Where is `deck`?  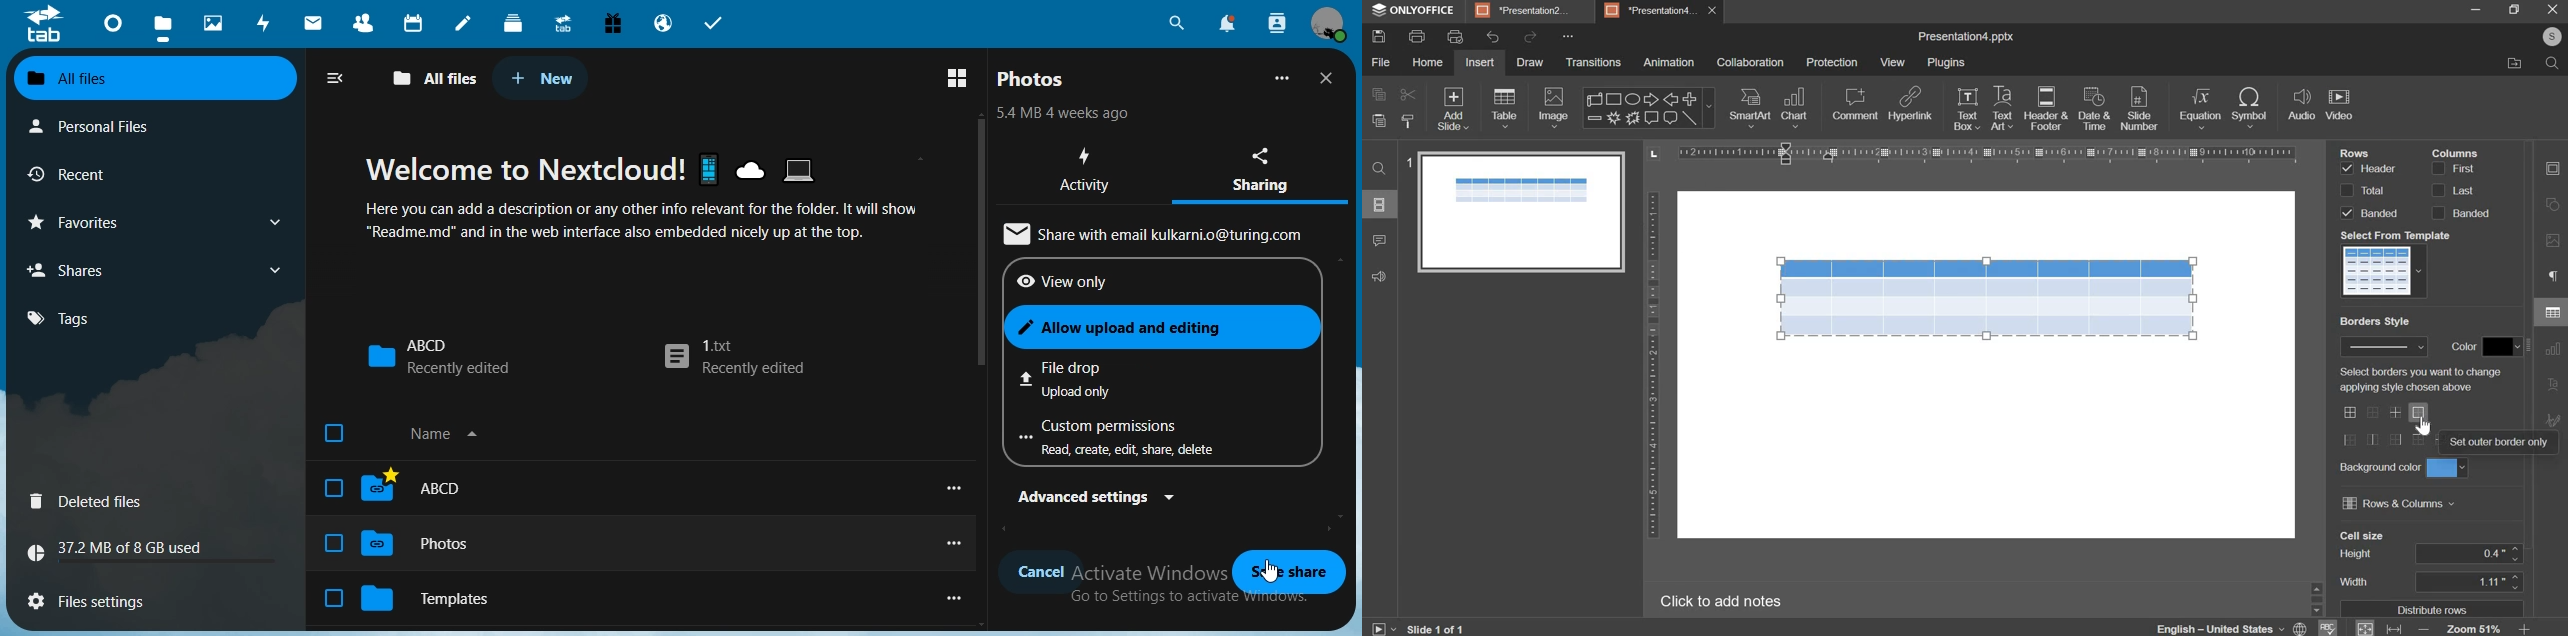
deck is located at coordinates (513, 22).